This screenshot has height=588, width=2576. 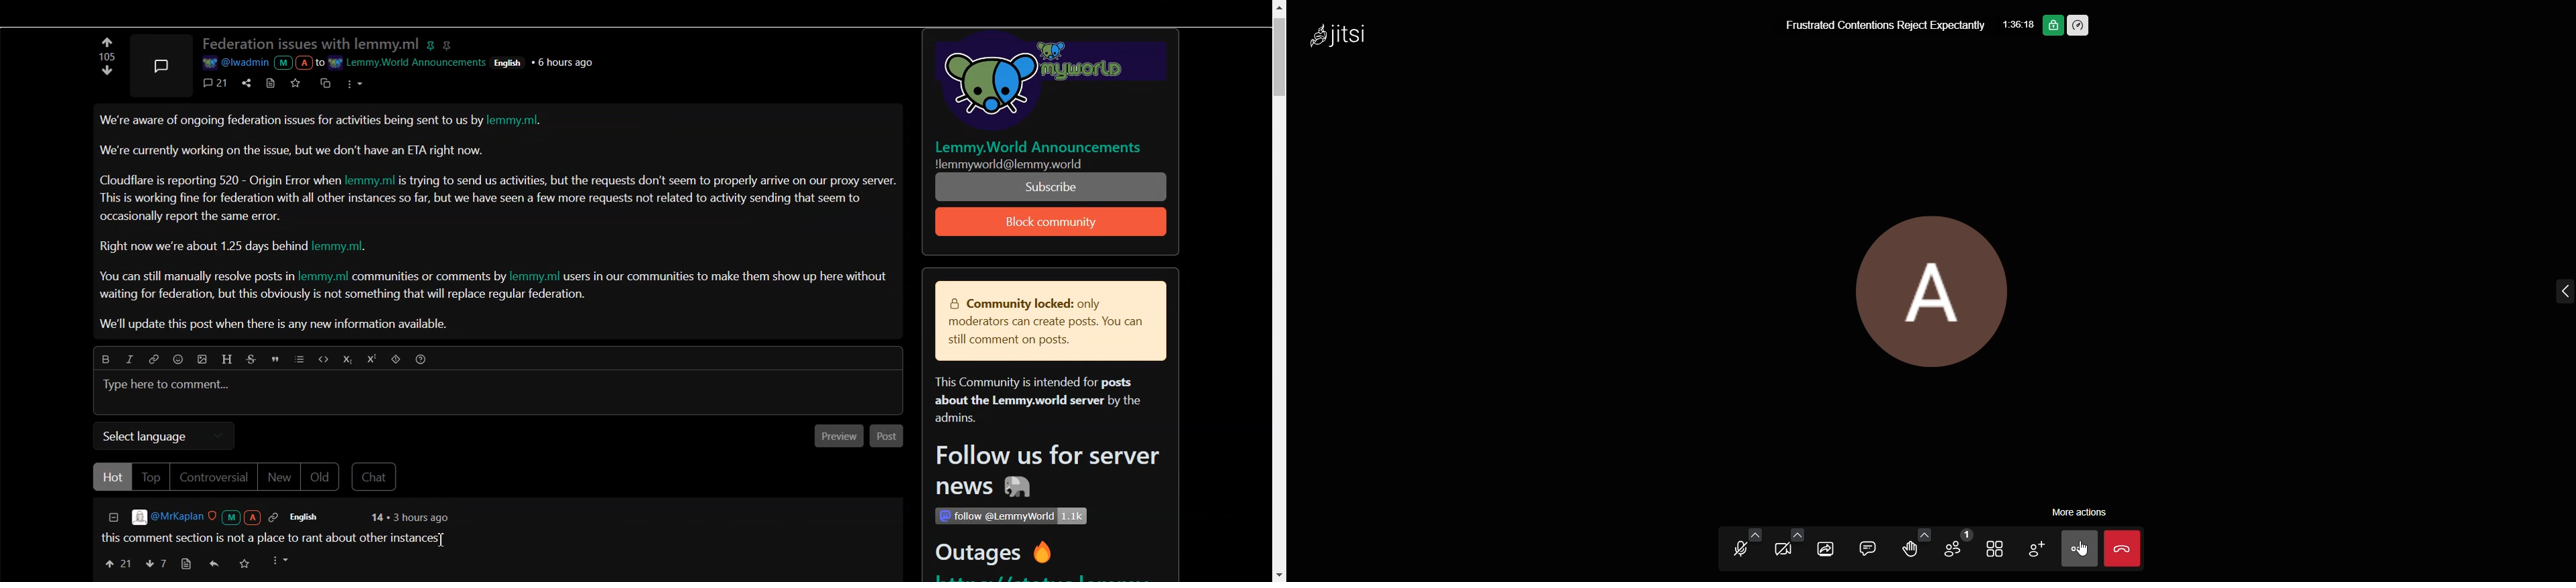 What do you see at coordinates (1347, 36) in the screenshot?
I see `Jitsi` at bounding box center [1347, 36].